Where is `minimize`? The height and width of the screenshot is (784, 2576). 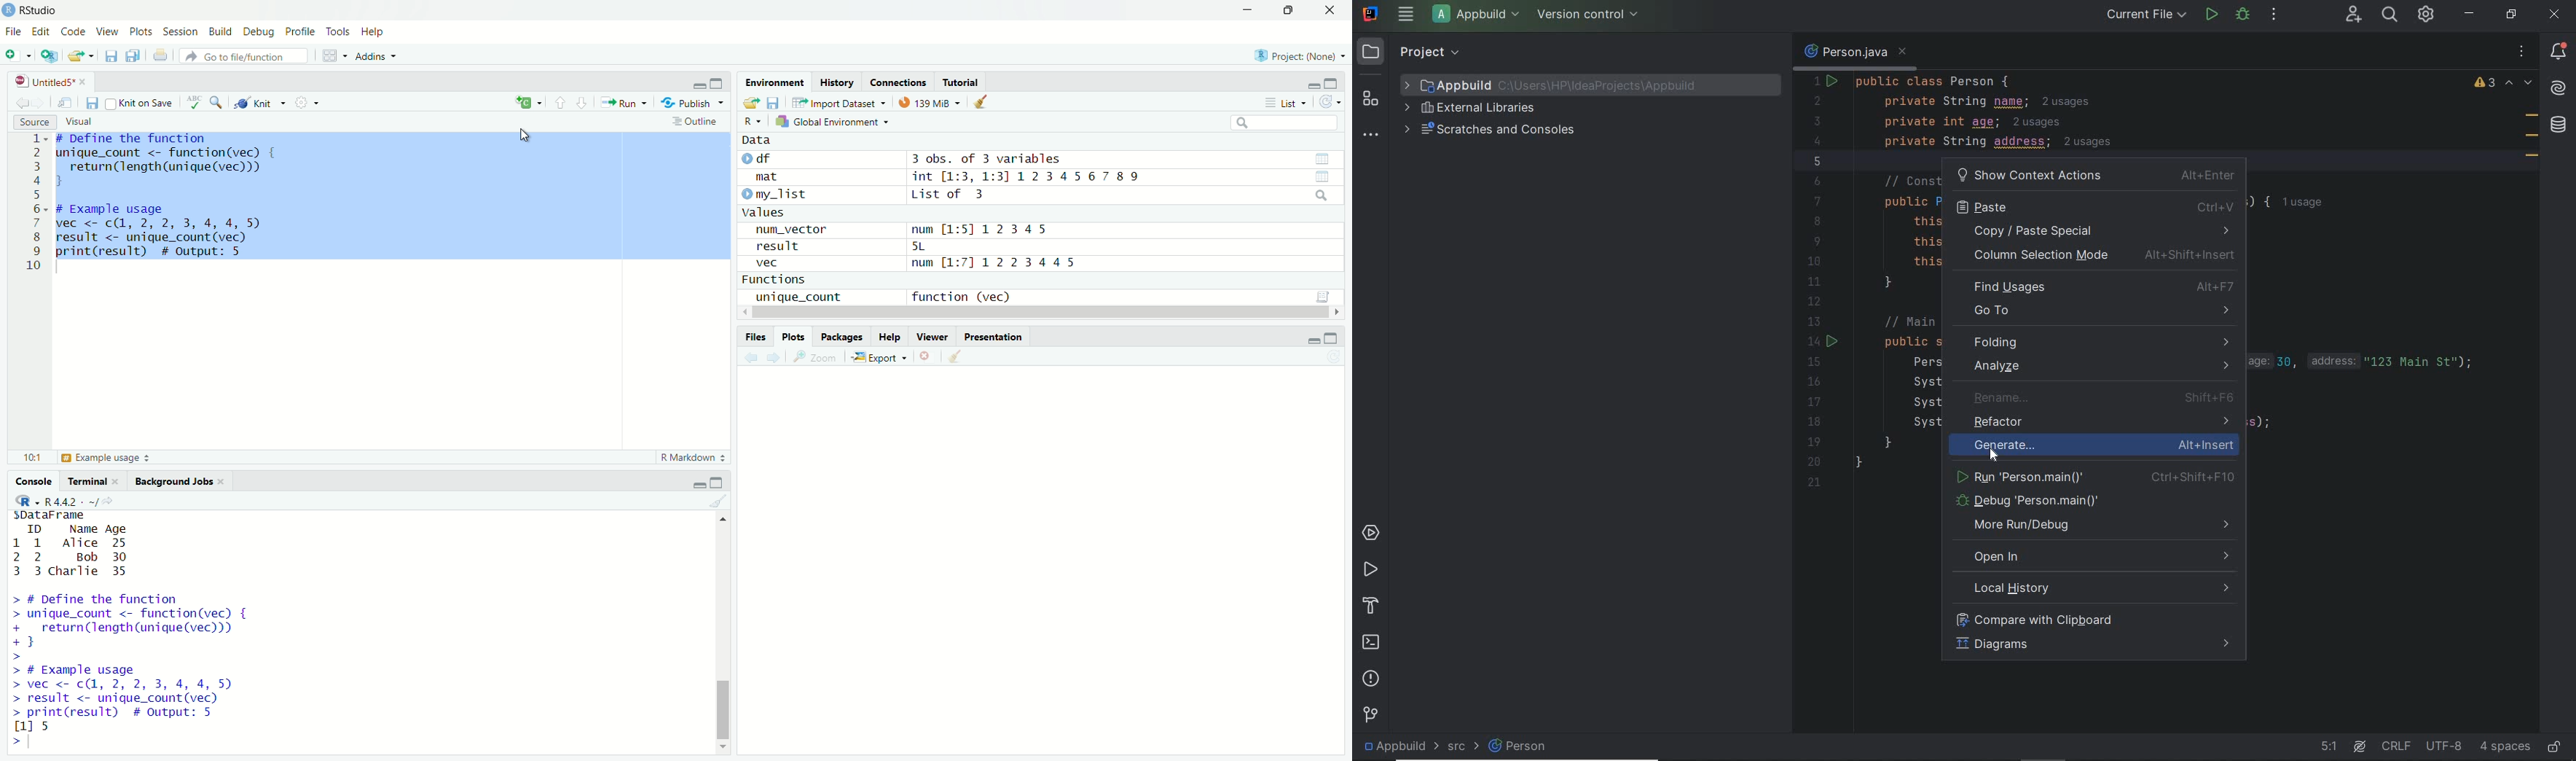 minimize is located at coordinates (1248, 11).